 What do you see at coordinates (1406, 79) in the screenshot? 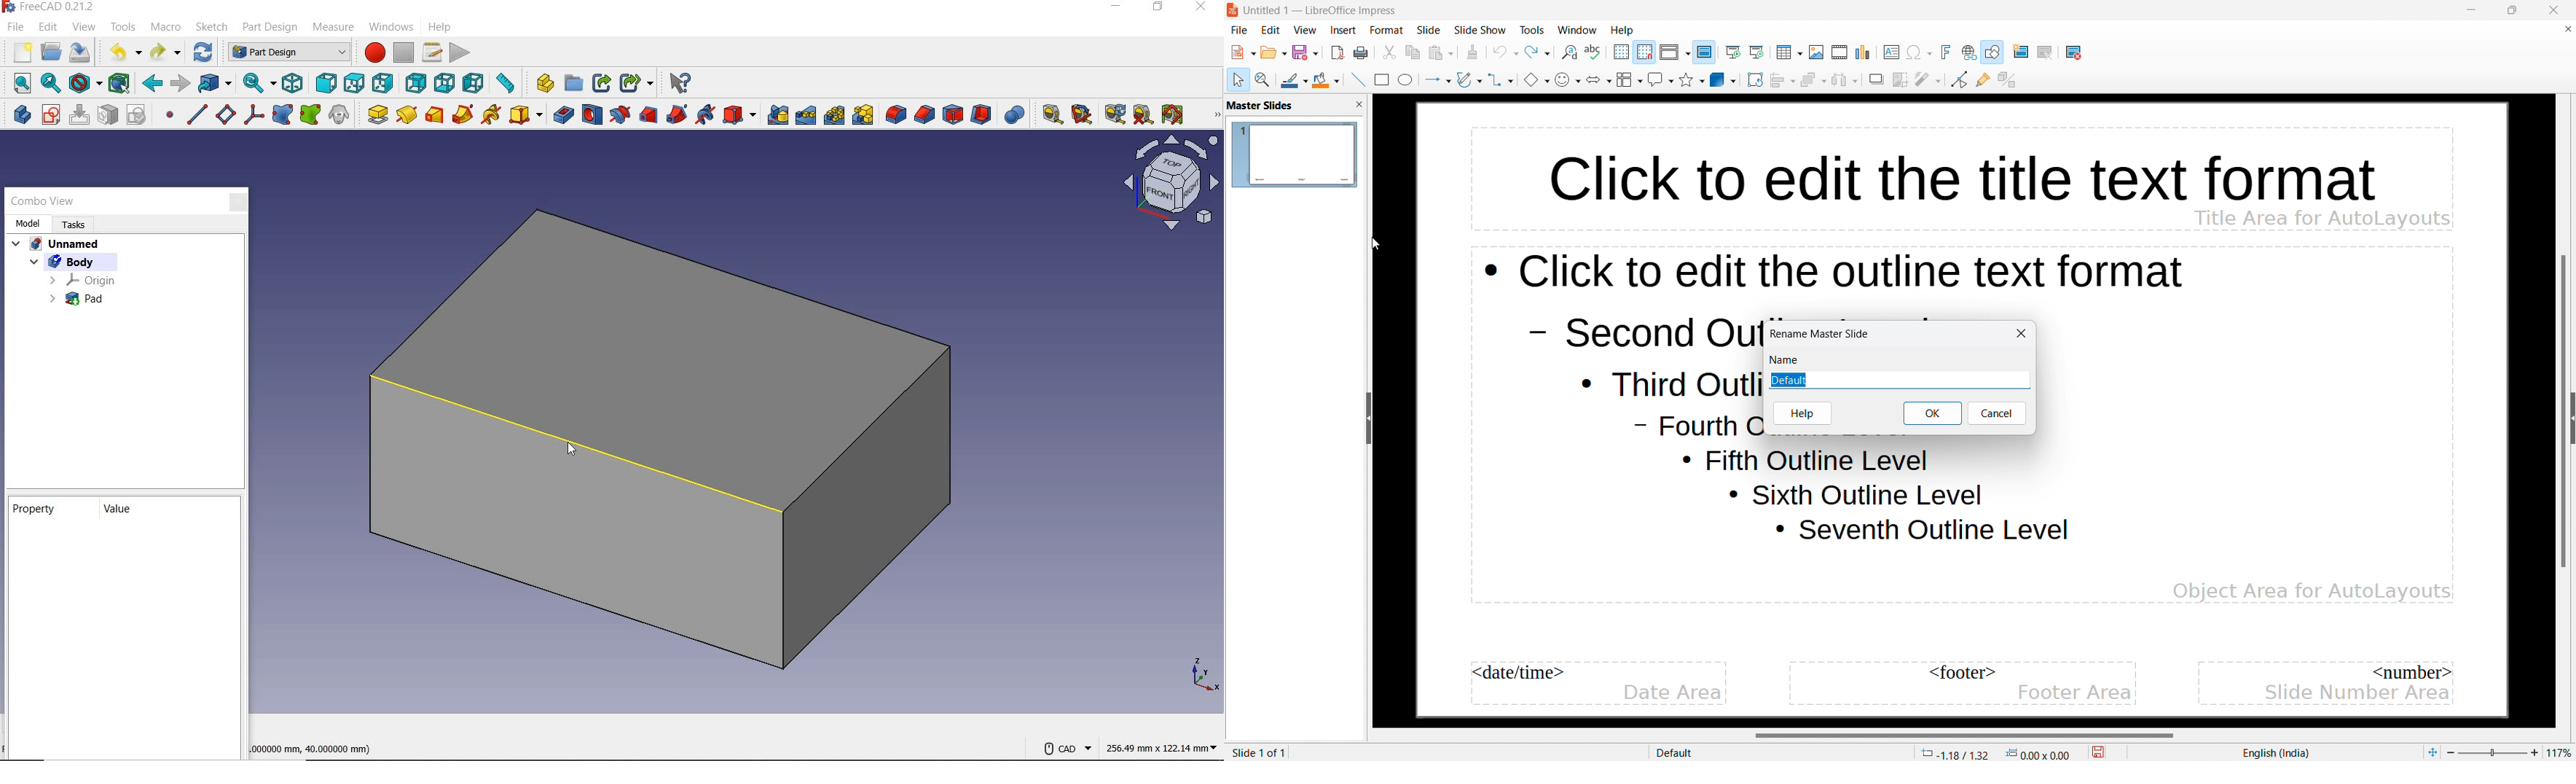
I see `ellipse` at bounding box center [1406, 79].